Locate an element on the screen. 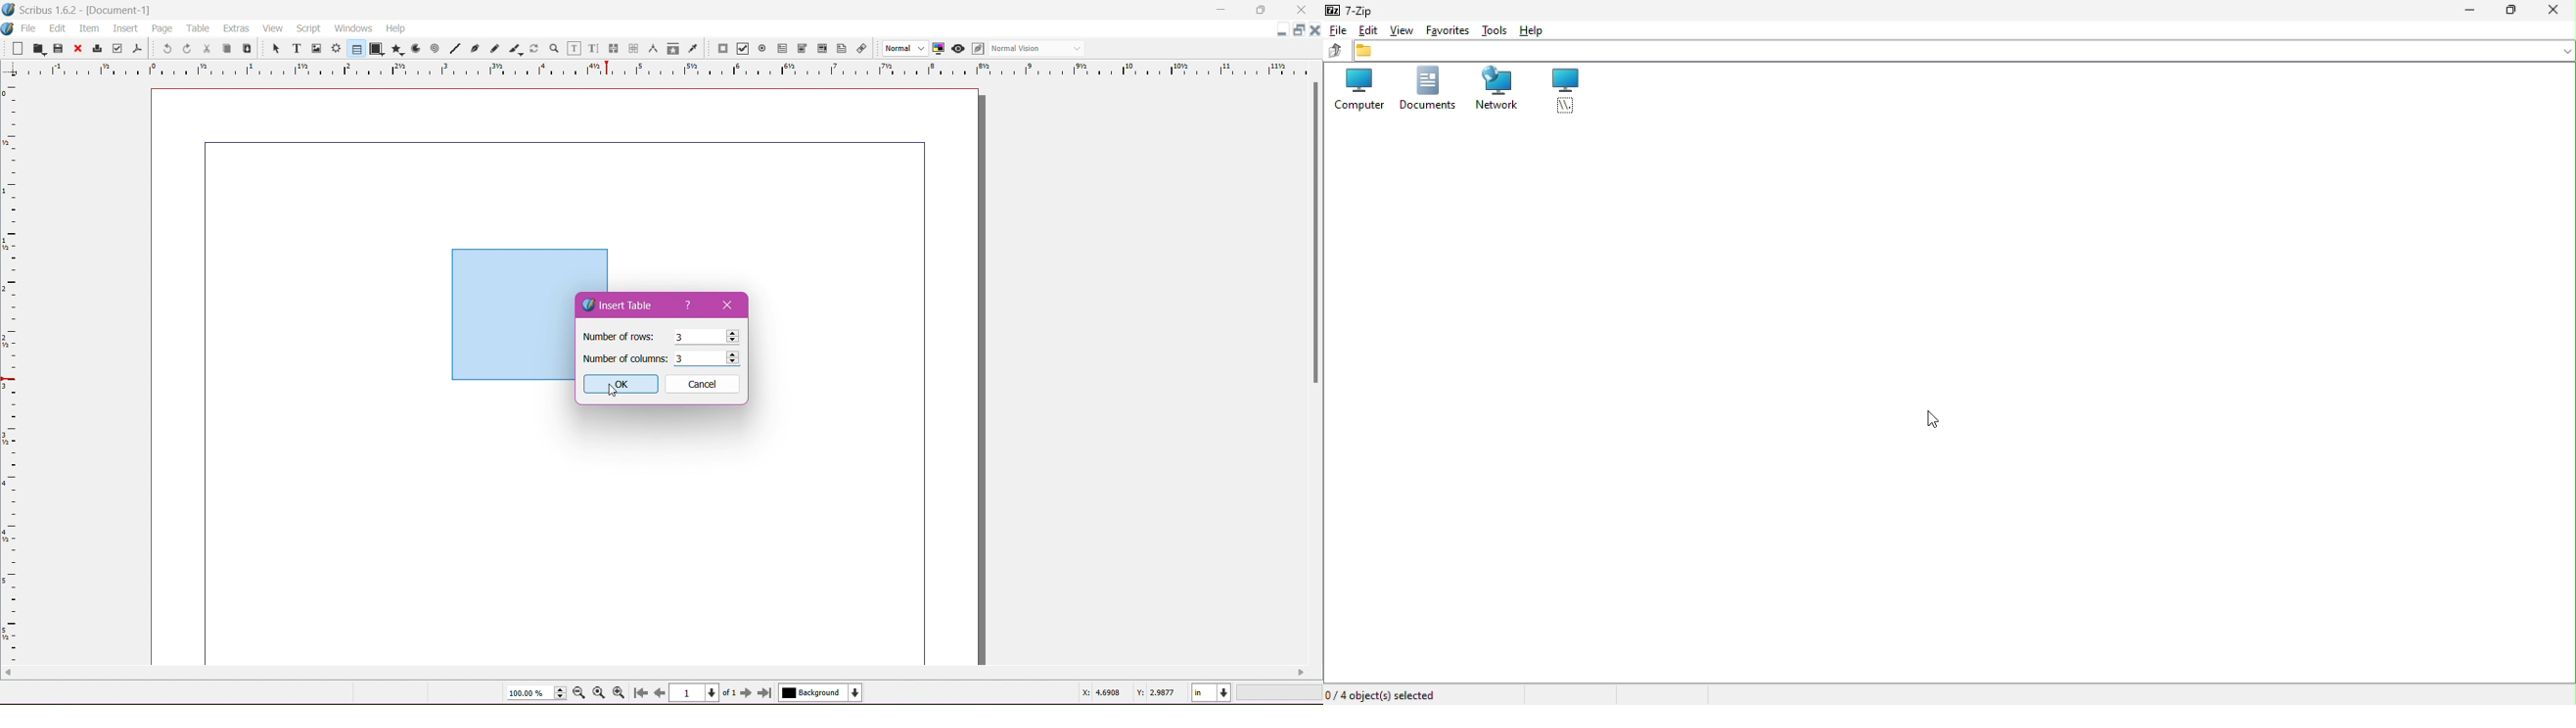  Number of rows: is located at coordinates (619, 337).